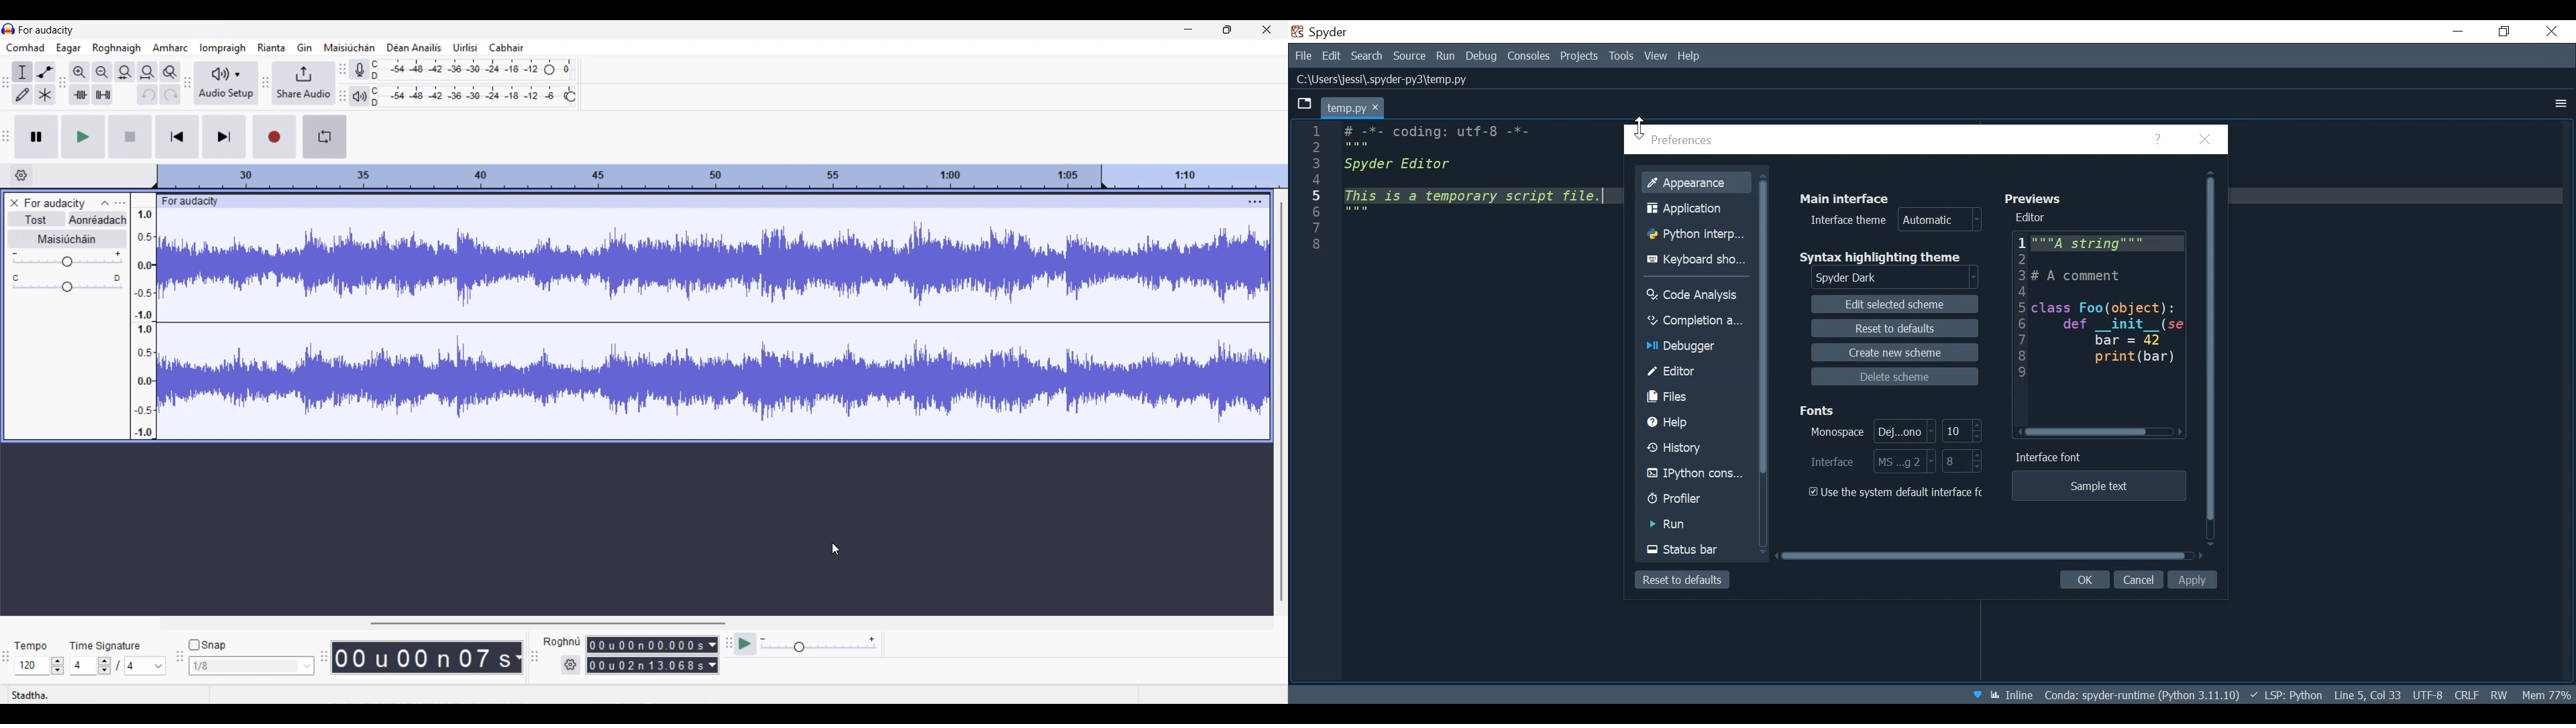 Image resolution: width=2576 pixels, height=728 pixels. What do you see at coordinates (1894, 304) in the screenshot?
I see `Edit selected scheme` at bounding box center [1894, 304].